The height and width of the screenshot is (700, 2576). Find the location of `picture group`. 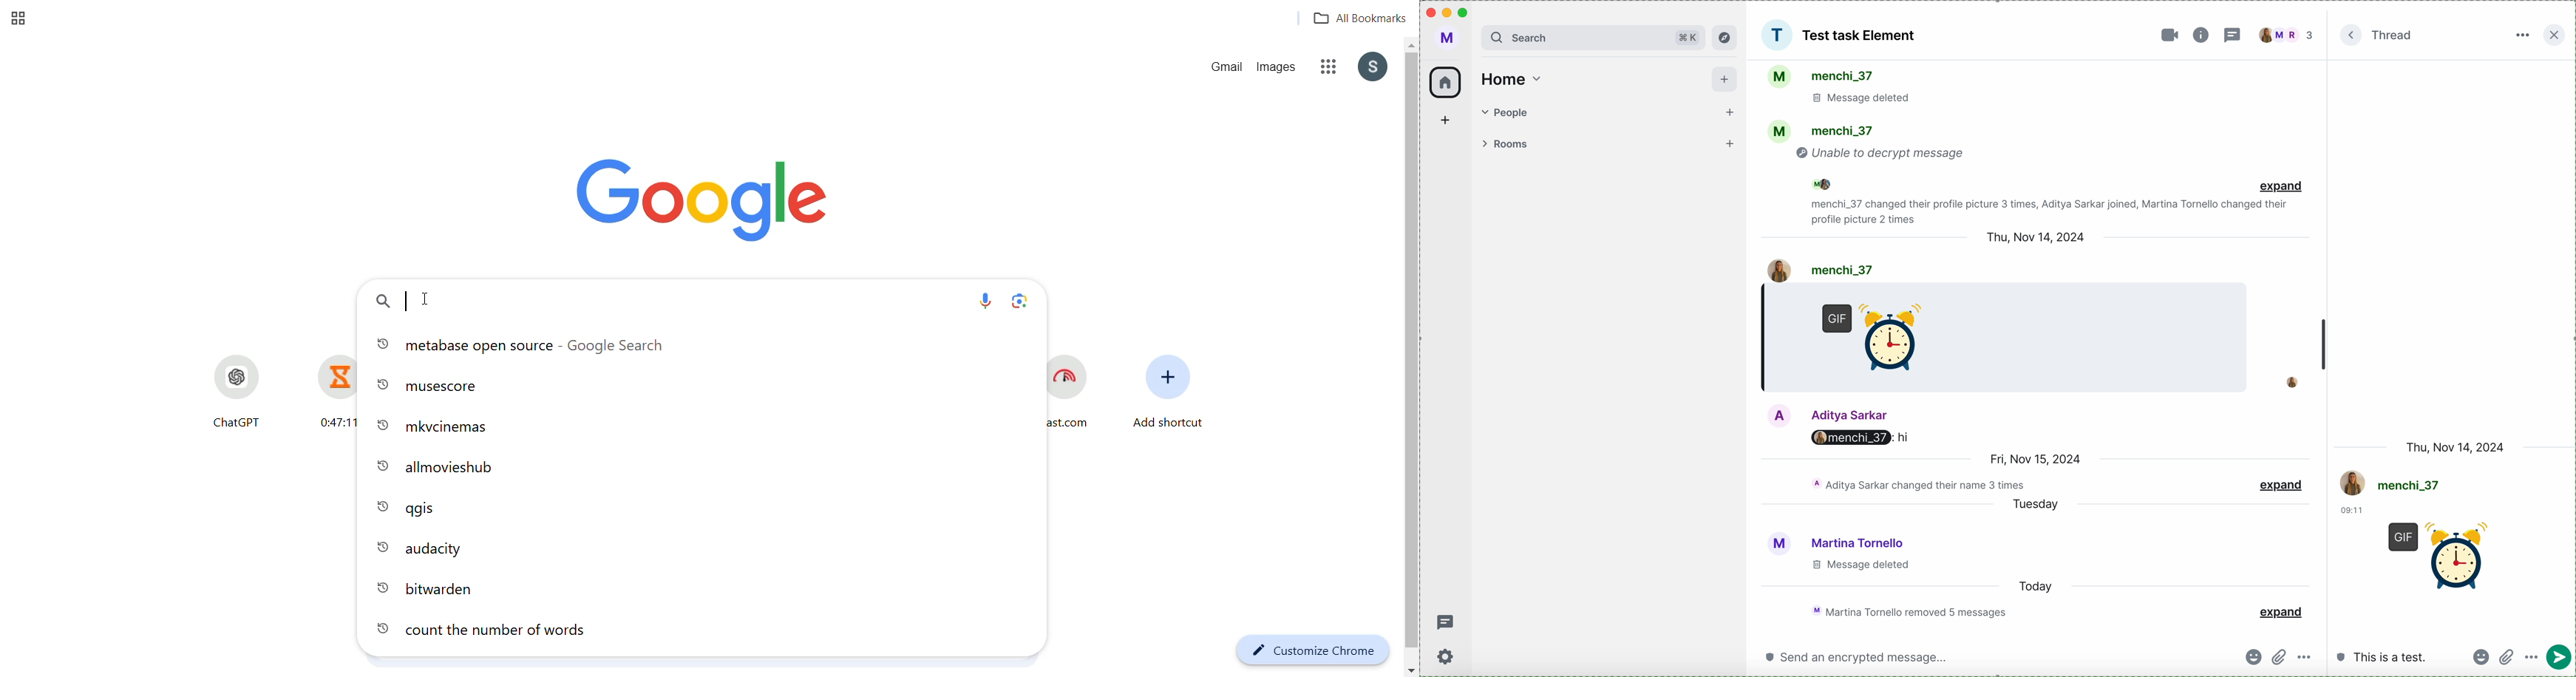

picture group is located at coordinates (1777, 35).